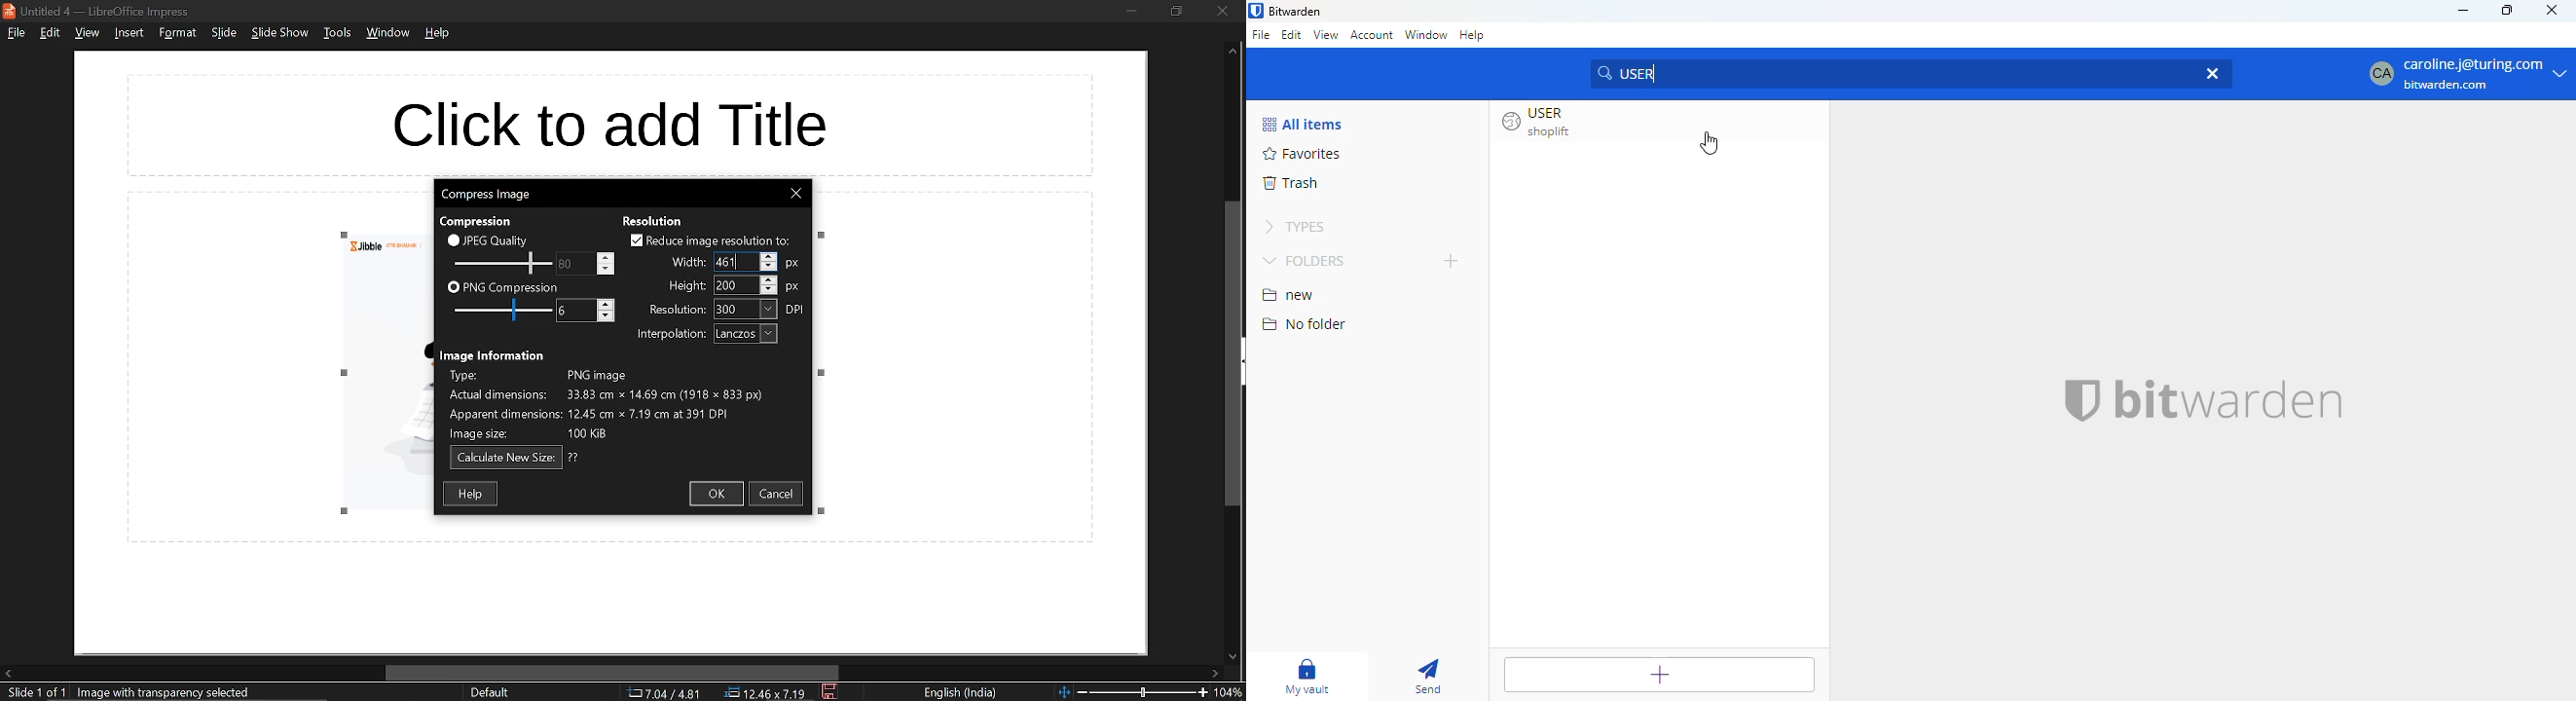  Describe the element at coordinates (653, 219) in the screenshot. I see `text` at that location.